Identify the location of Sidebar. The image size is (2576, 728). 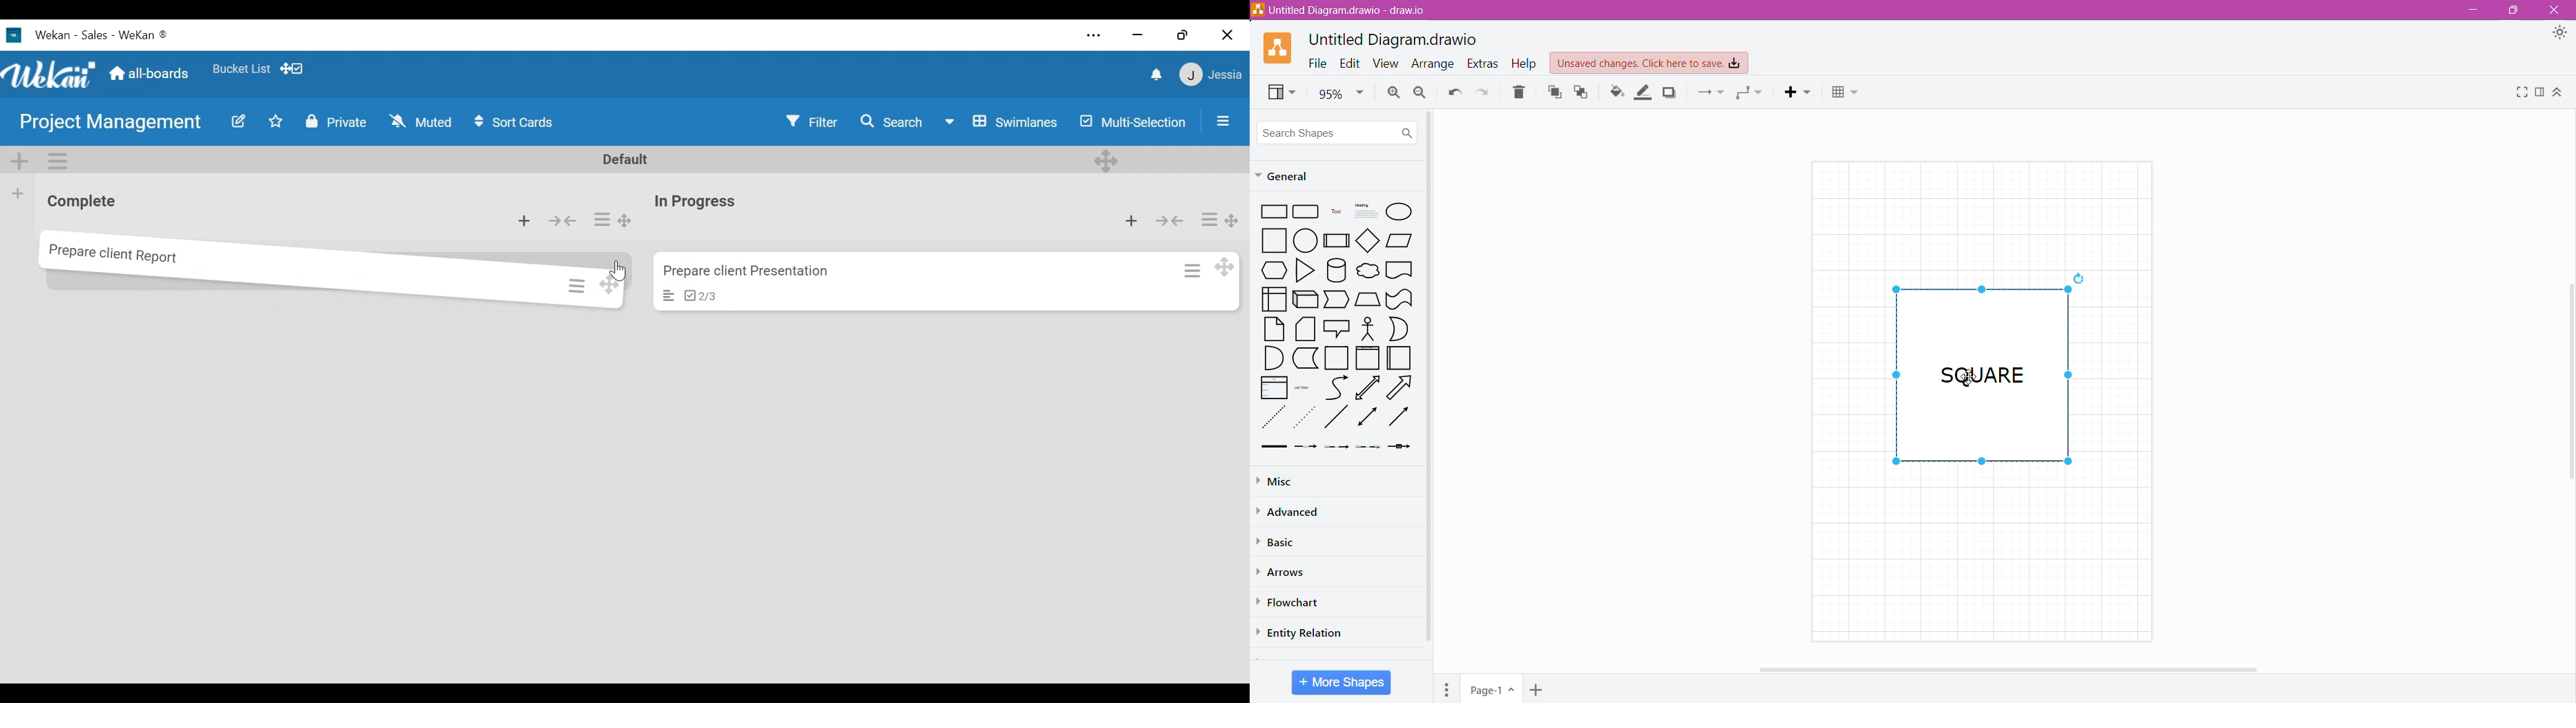
(1222, 117).